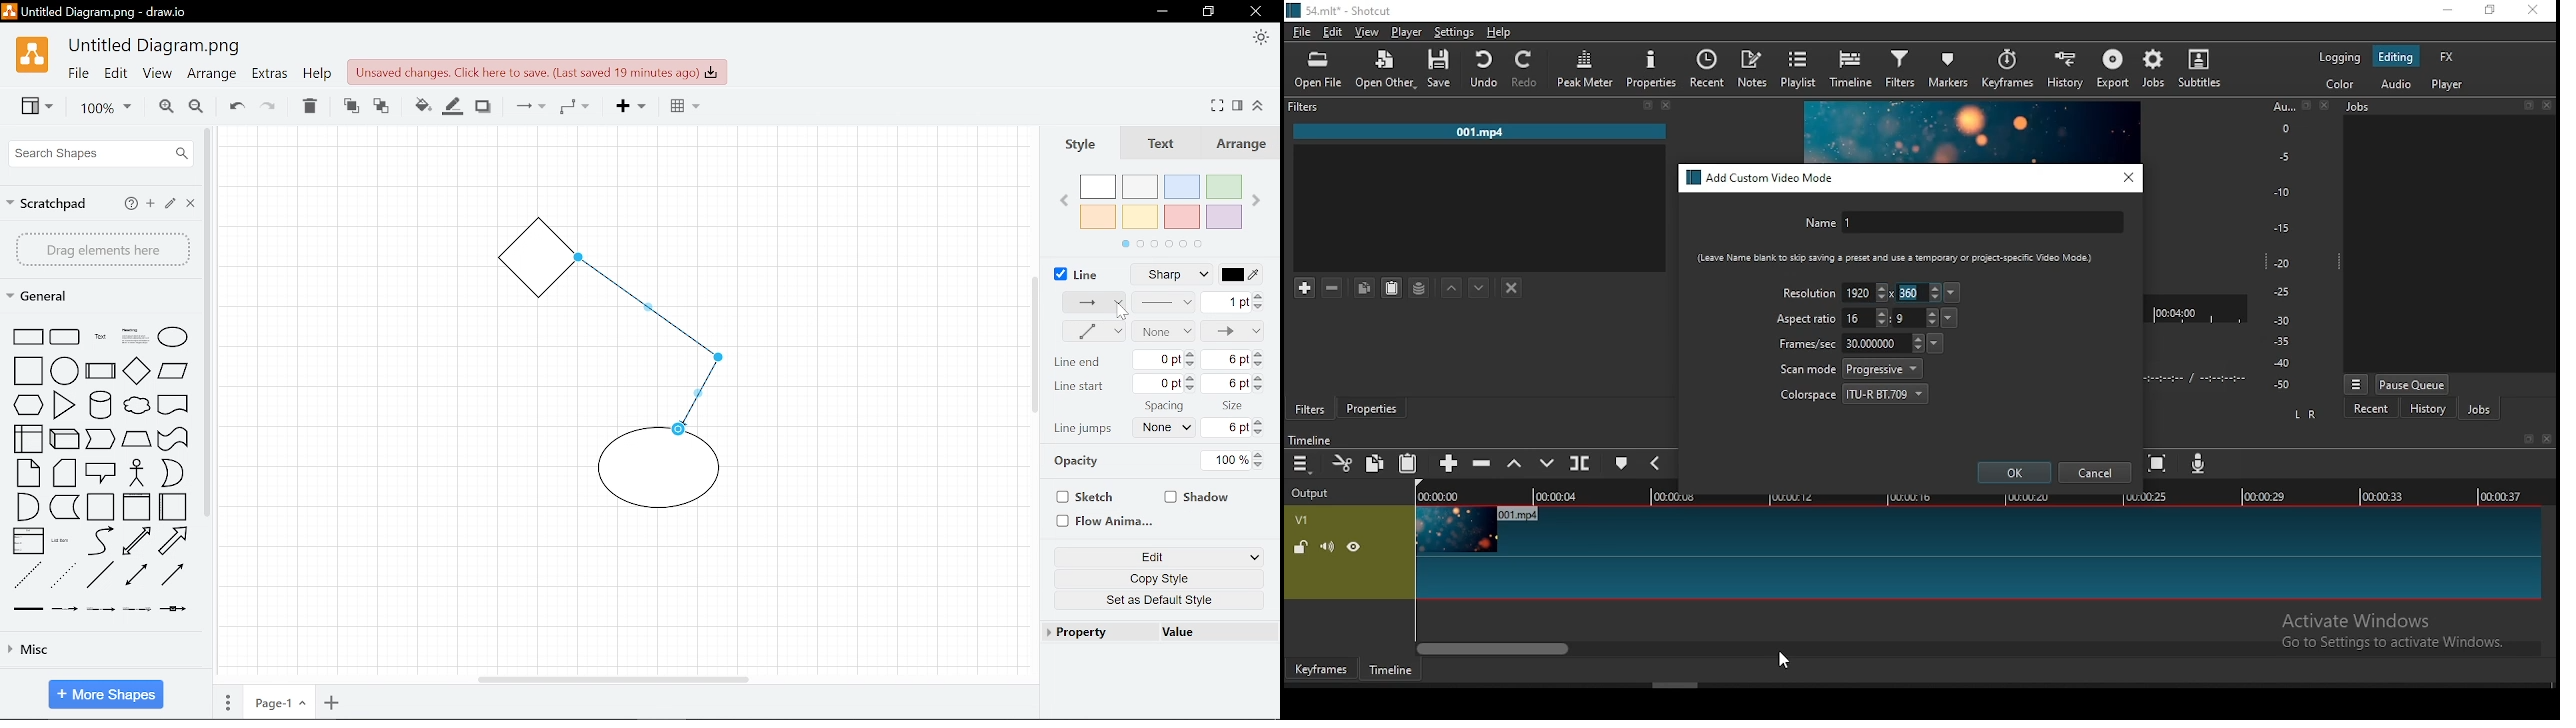 The height and width of the screenshot is (728, 2576). I want to click on record audio, so click(2199, 463).